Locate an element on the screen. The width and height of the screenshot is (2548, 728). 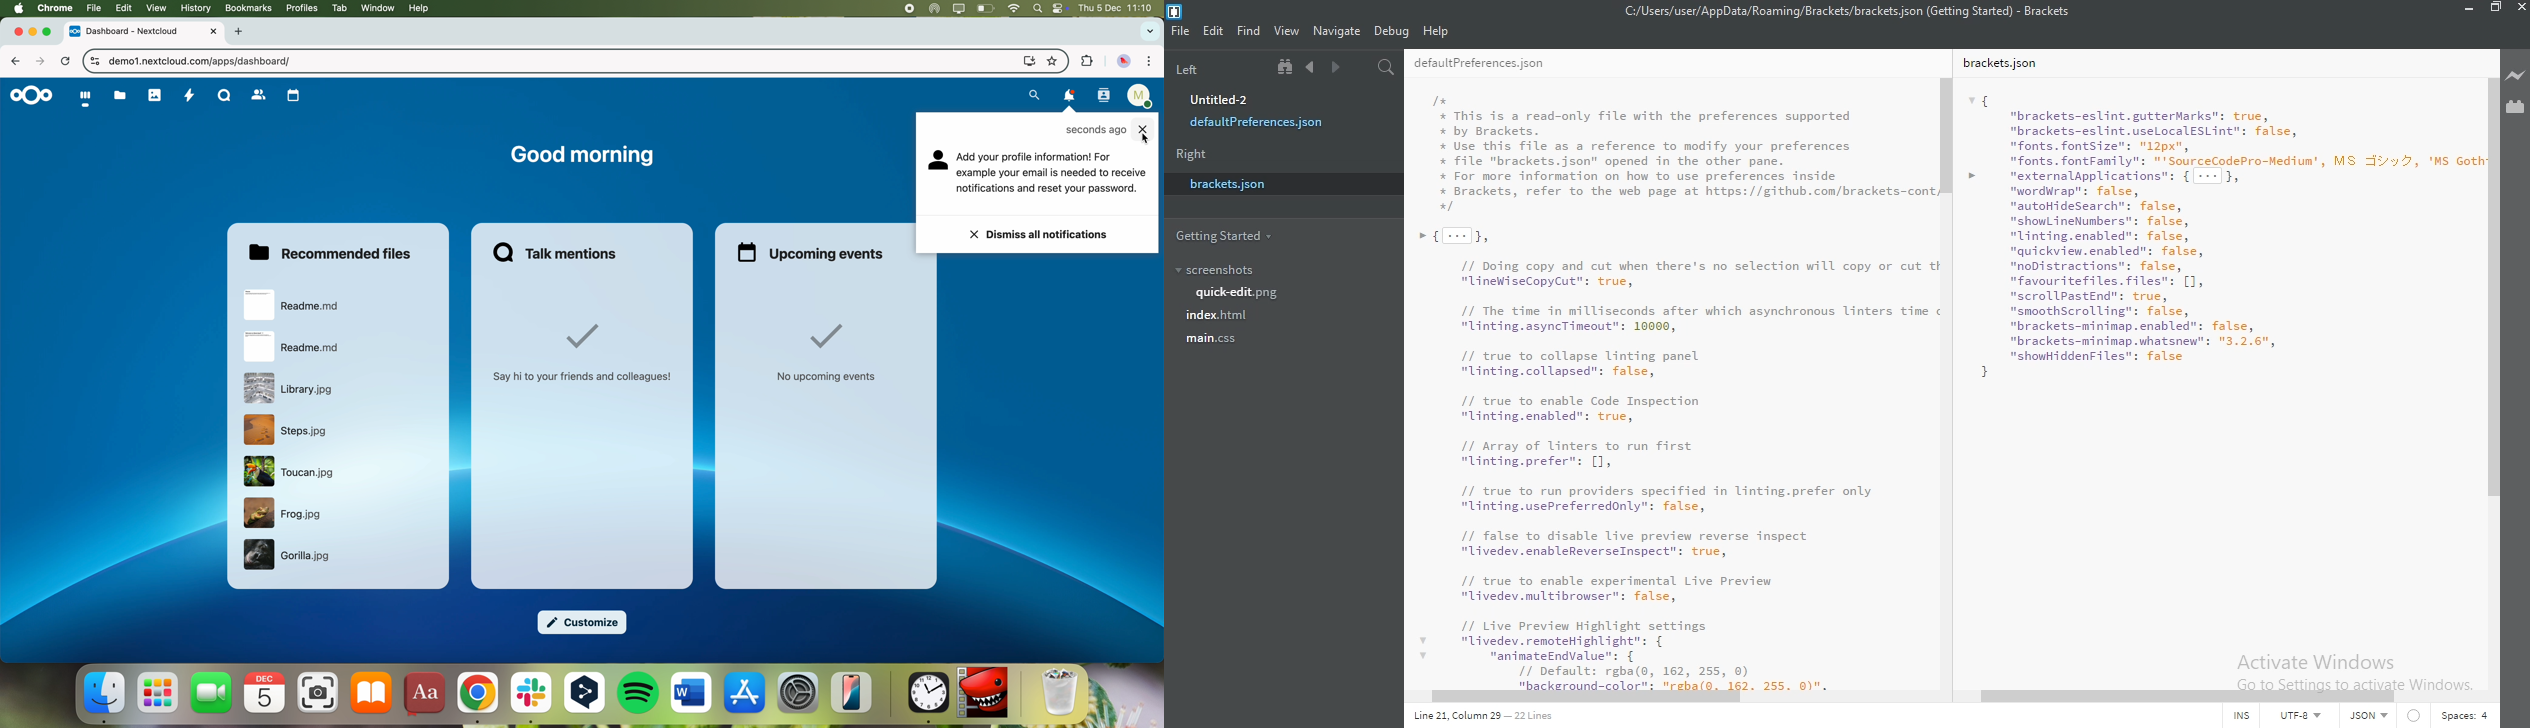
screen is located at coordinates (959, 9).